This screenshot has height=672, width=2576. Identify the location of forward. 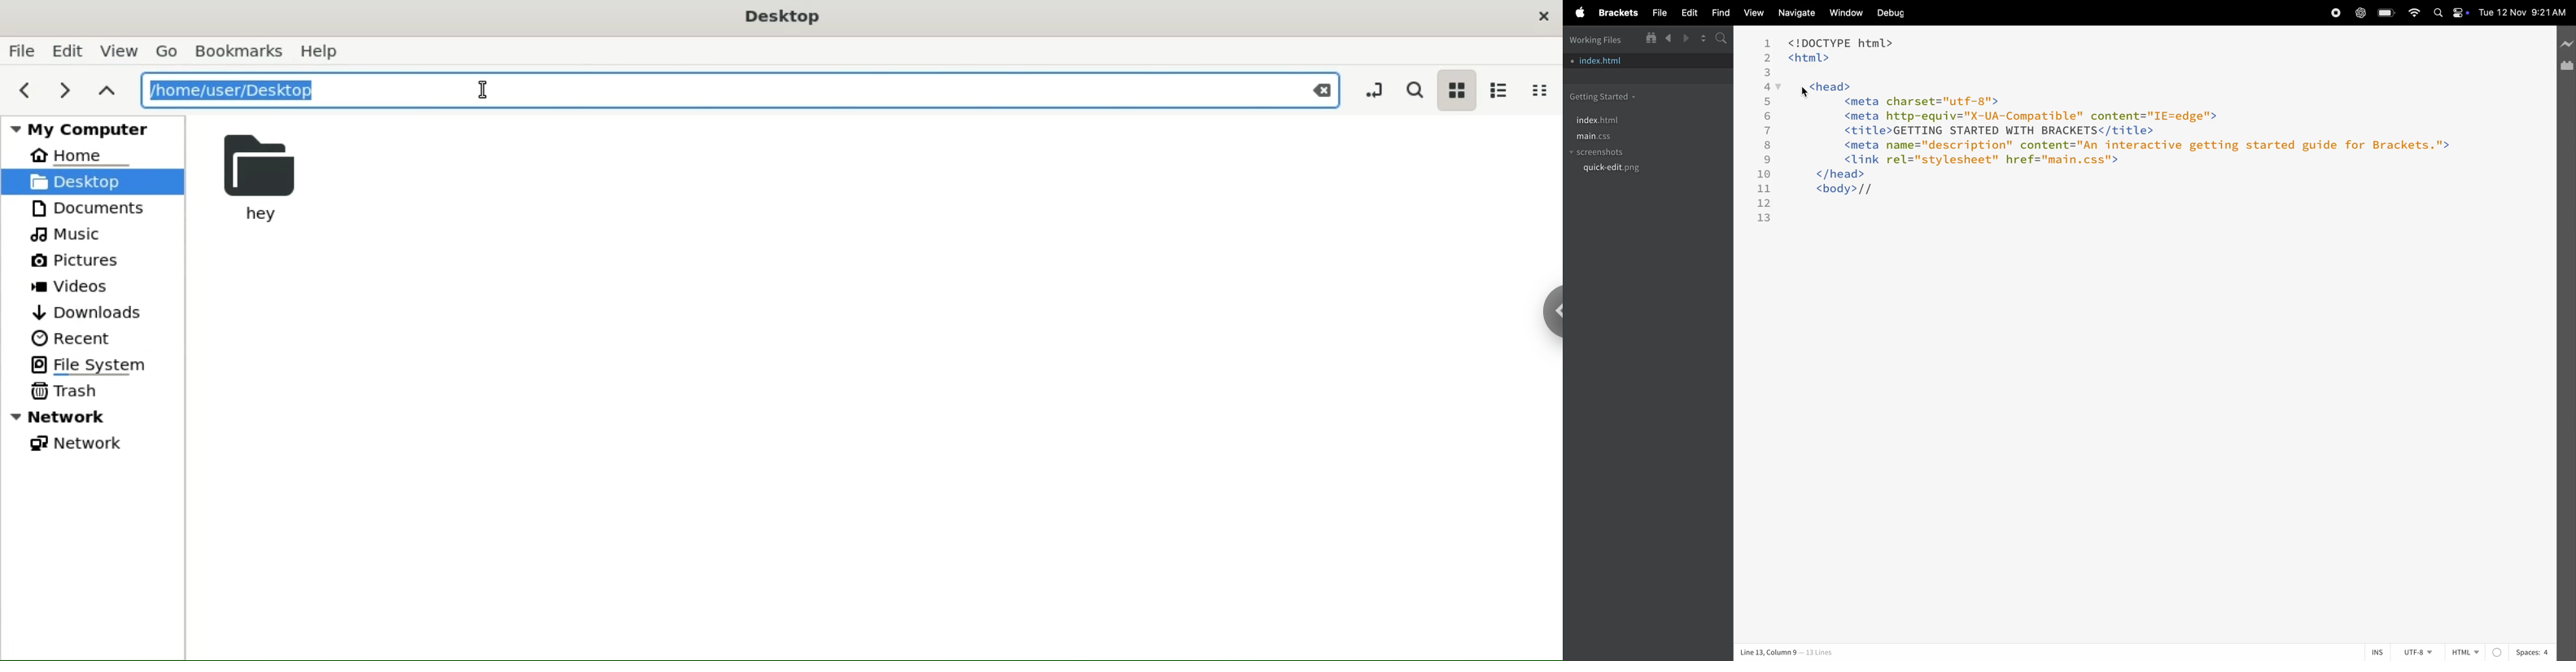
(1684, 38).